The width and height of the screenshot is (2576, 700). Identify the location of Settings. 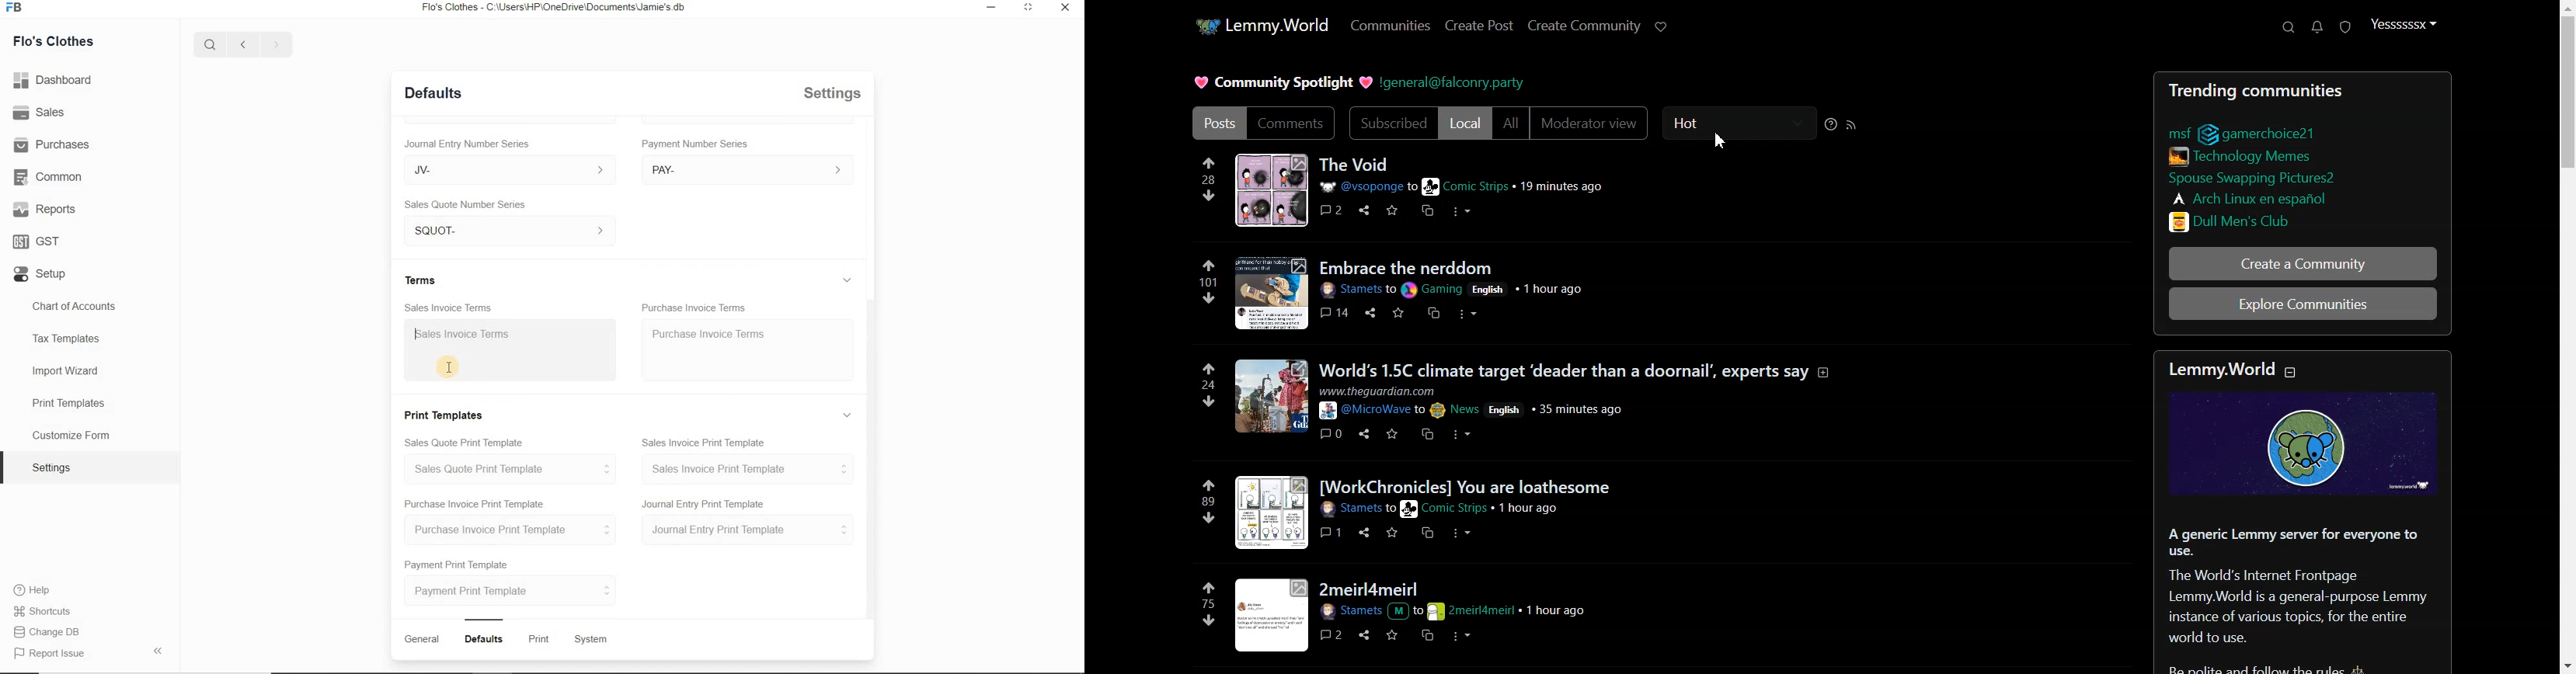
(90, 467).